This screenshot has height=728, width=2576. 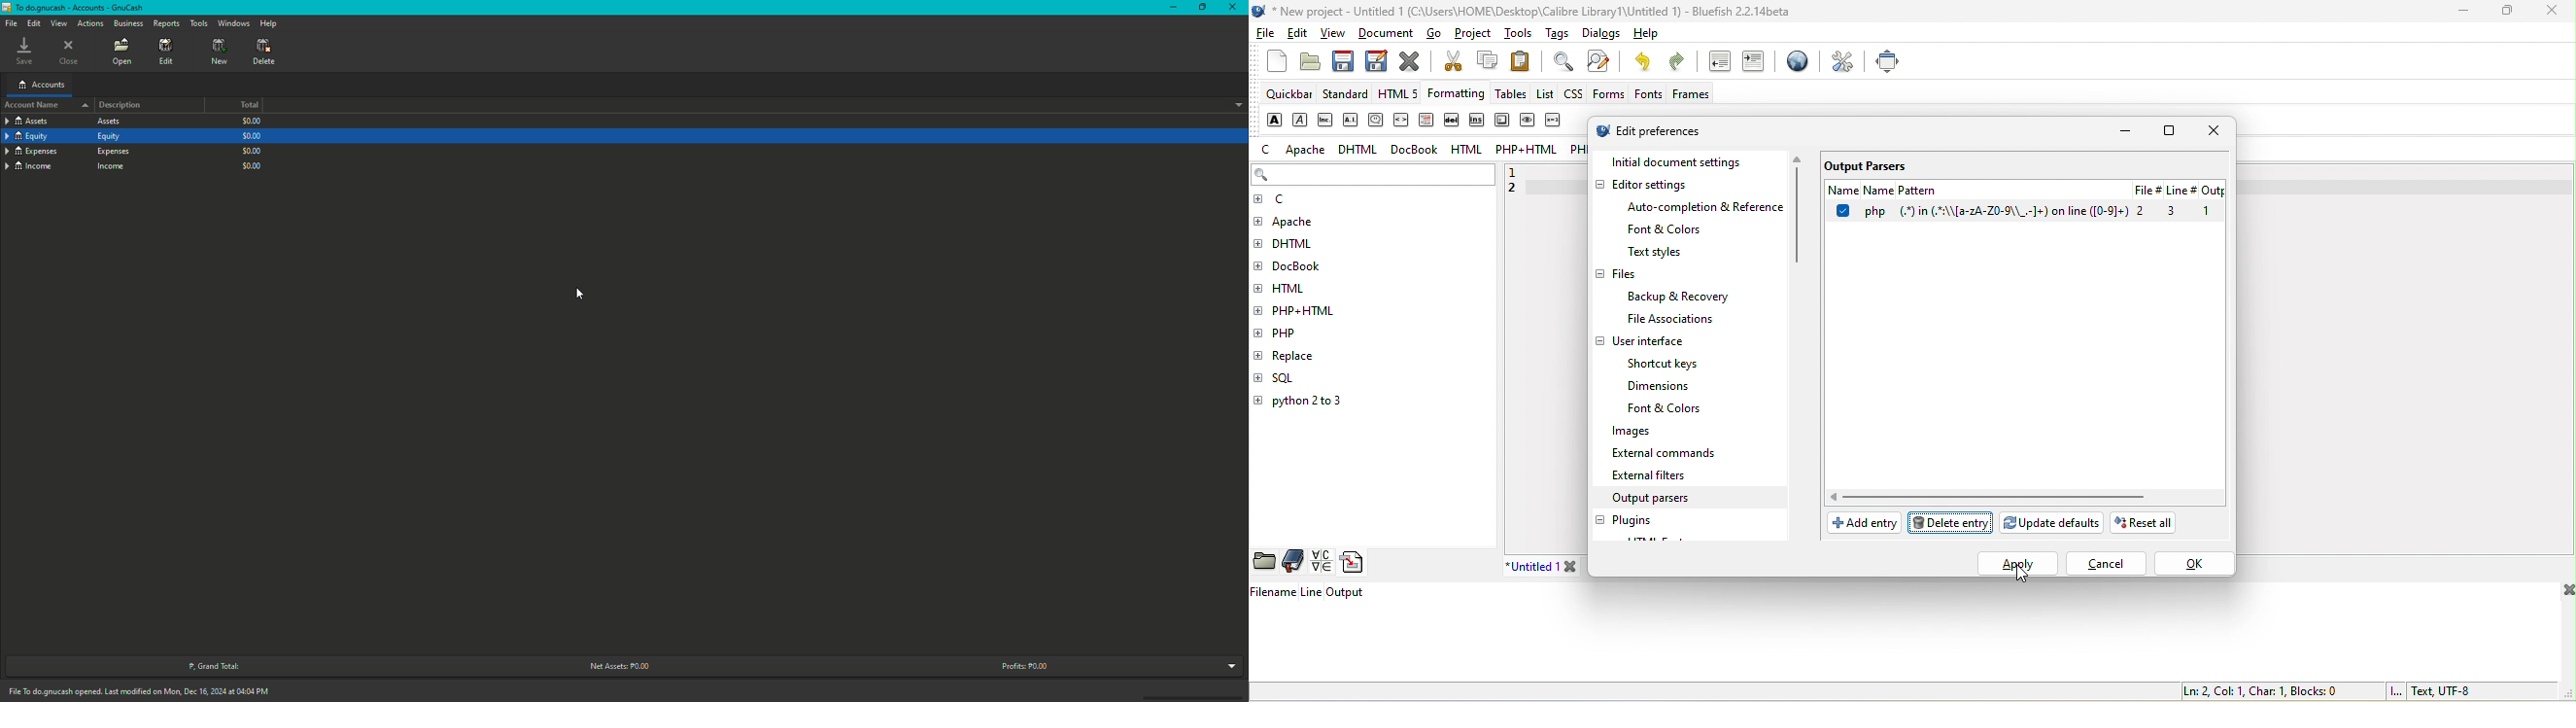 What do you see at coordinates (1867, 164) in the screenshot?
I see `output parsers` at bounding box center [1867, 164].